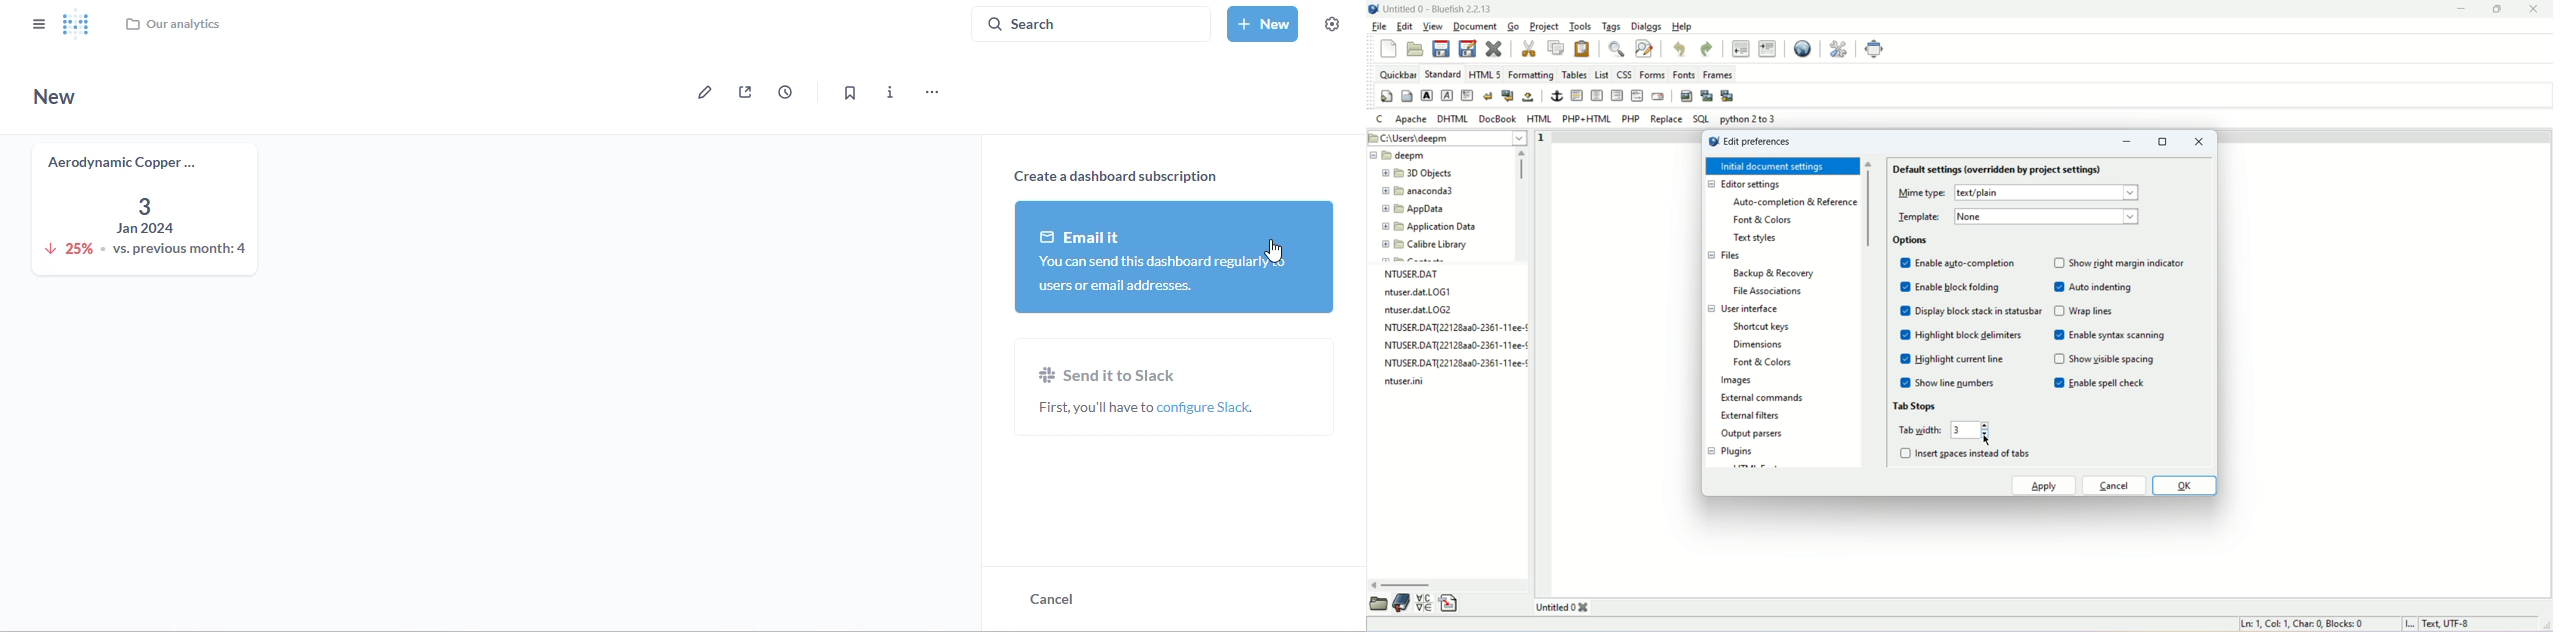 This screenshot has height=644, width=2576. I want to click on CSS, so click(1624, 73).